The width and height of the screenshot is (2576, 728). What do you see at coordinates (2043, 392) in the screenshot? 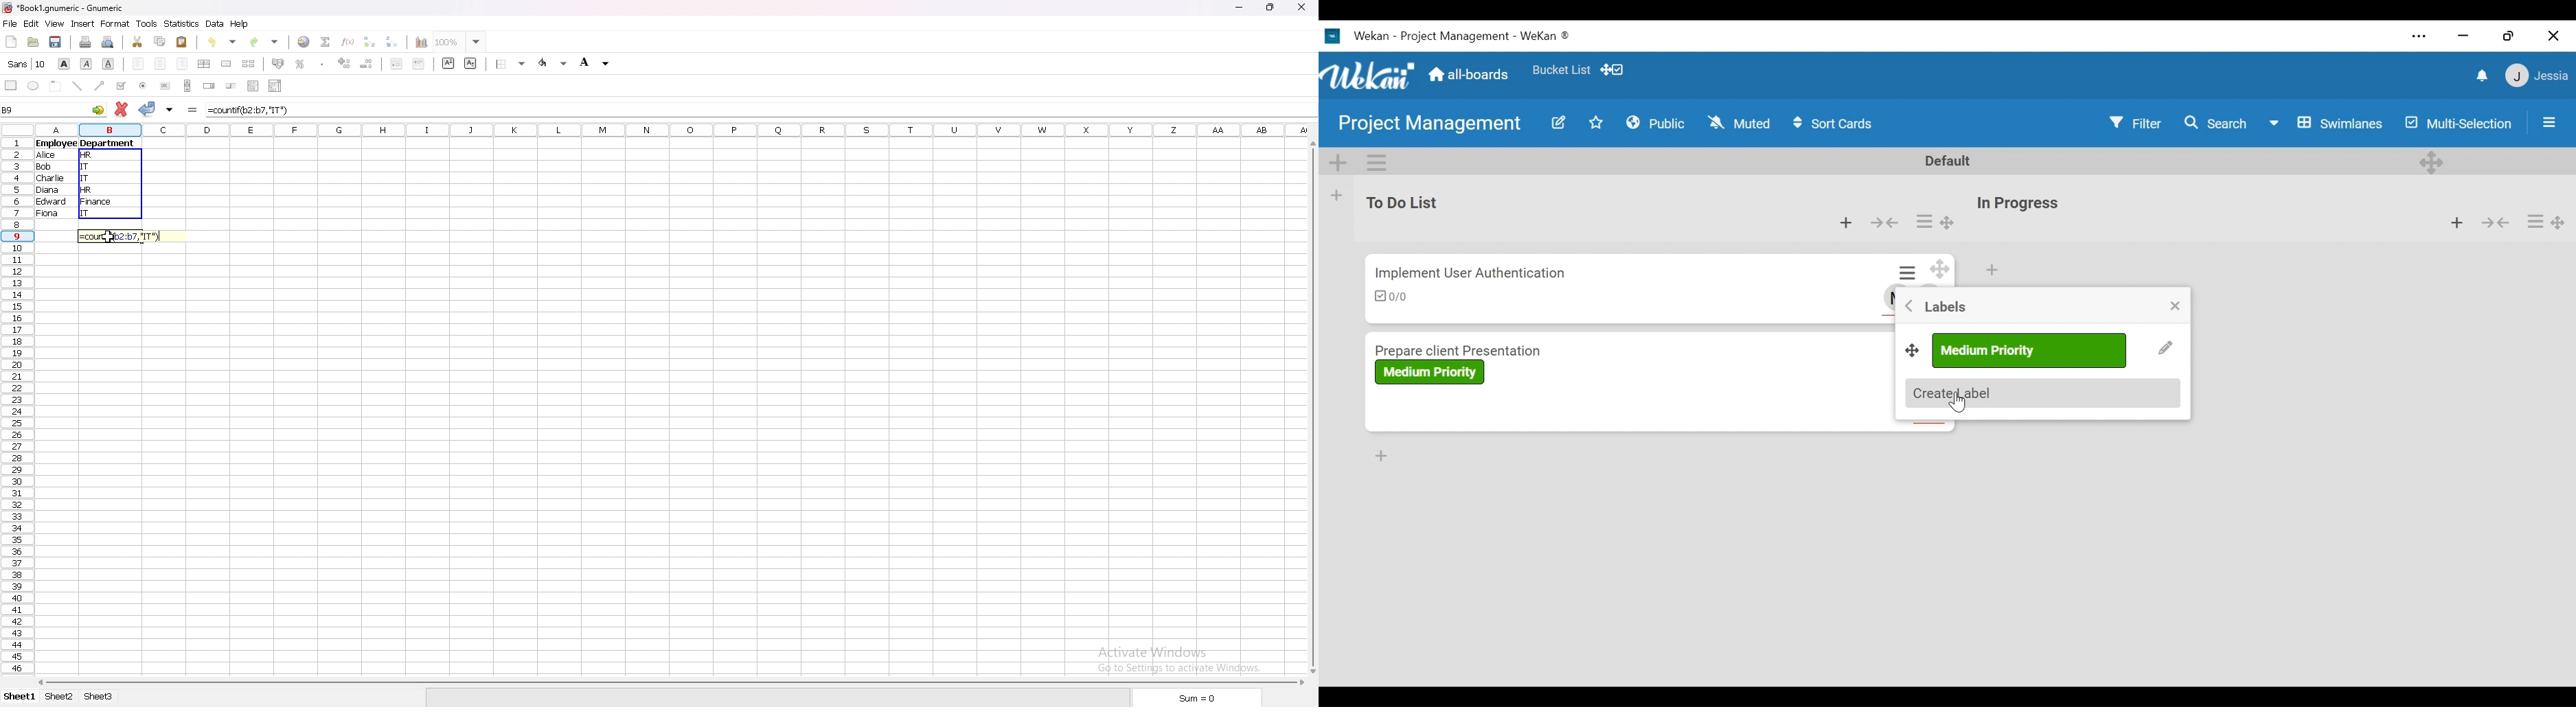
I see `Create labels` at bounding box center [2043, 392].